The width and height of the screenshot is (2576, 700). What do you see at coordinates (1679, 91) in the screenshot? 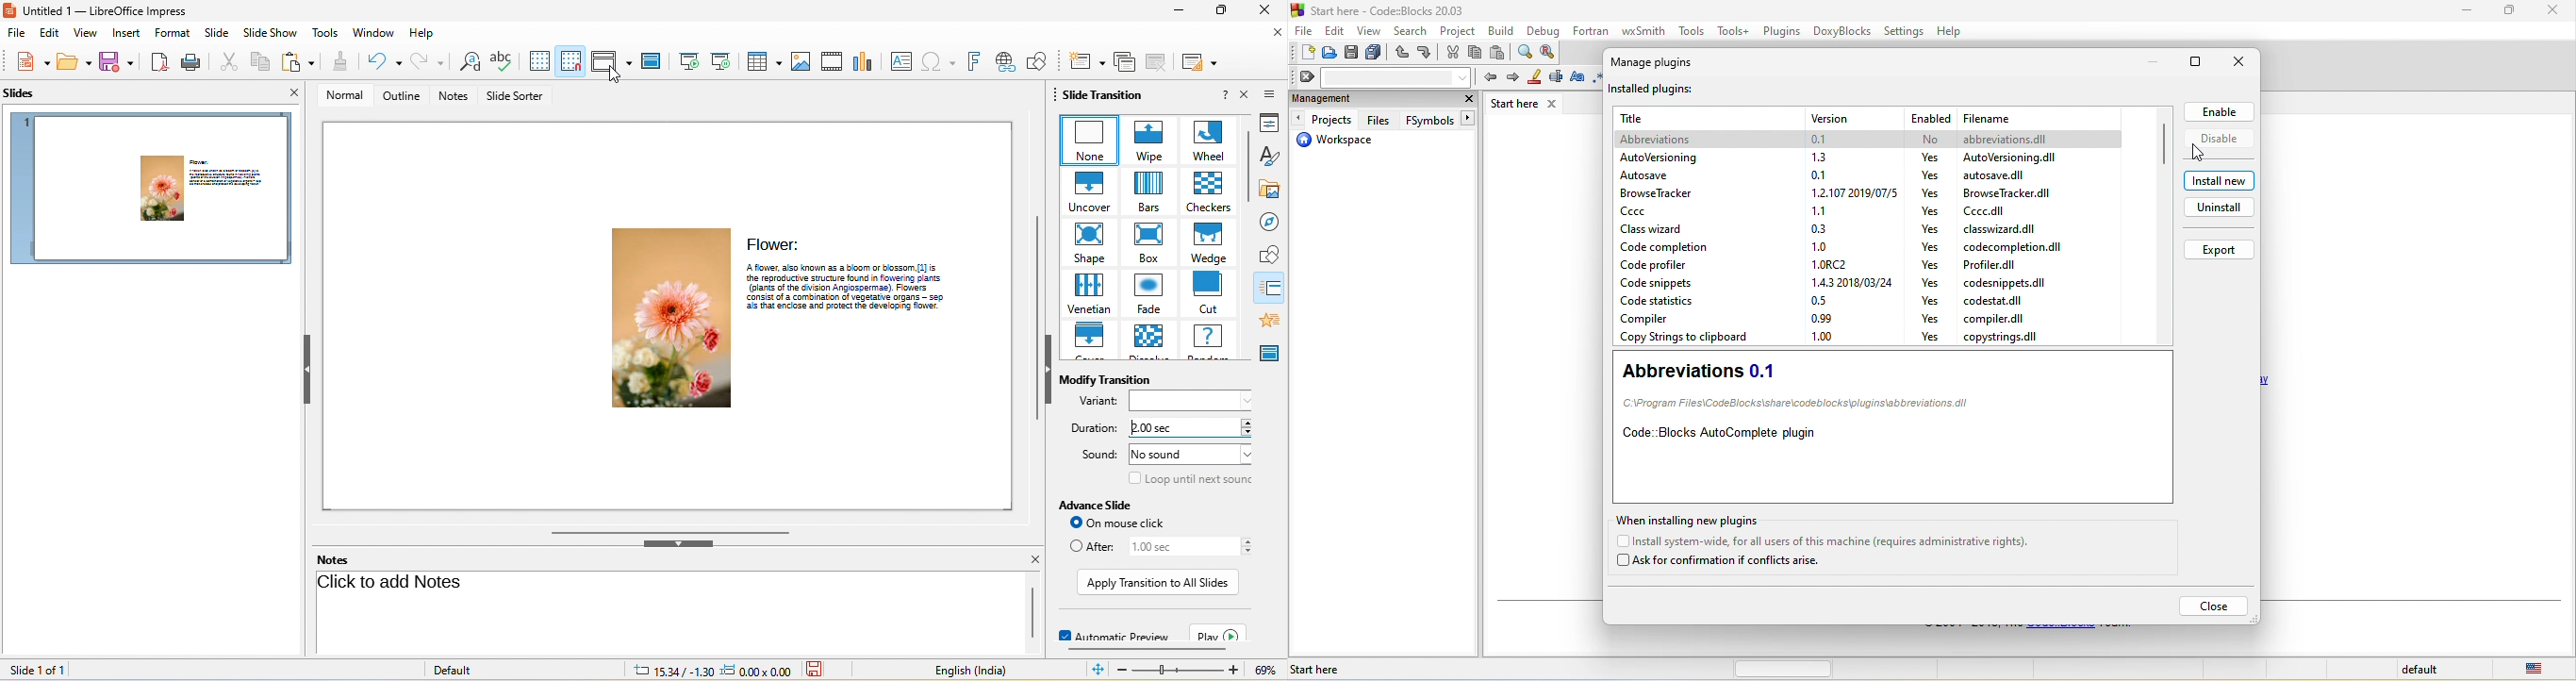
I see `installed plugins` at bounding box center [1679, 91].